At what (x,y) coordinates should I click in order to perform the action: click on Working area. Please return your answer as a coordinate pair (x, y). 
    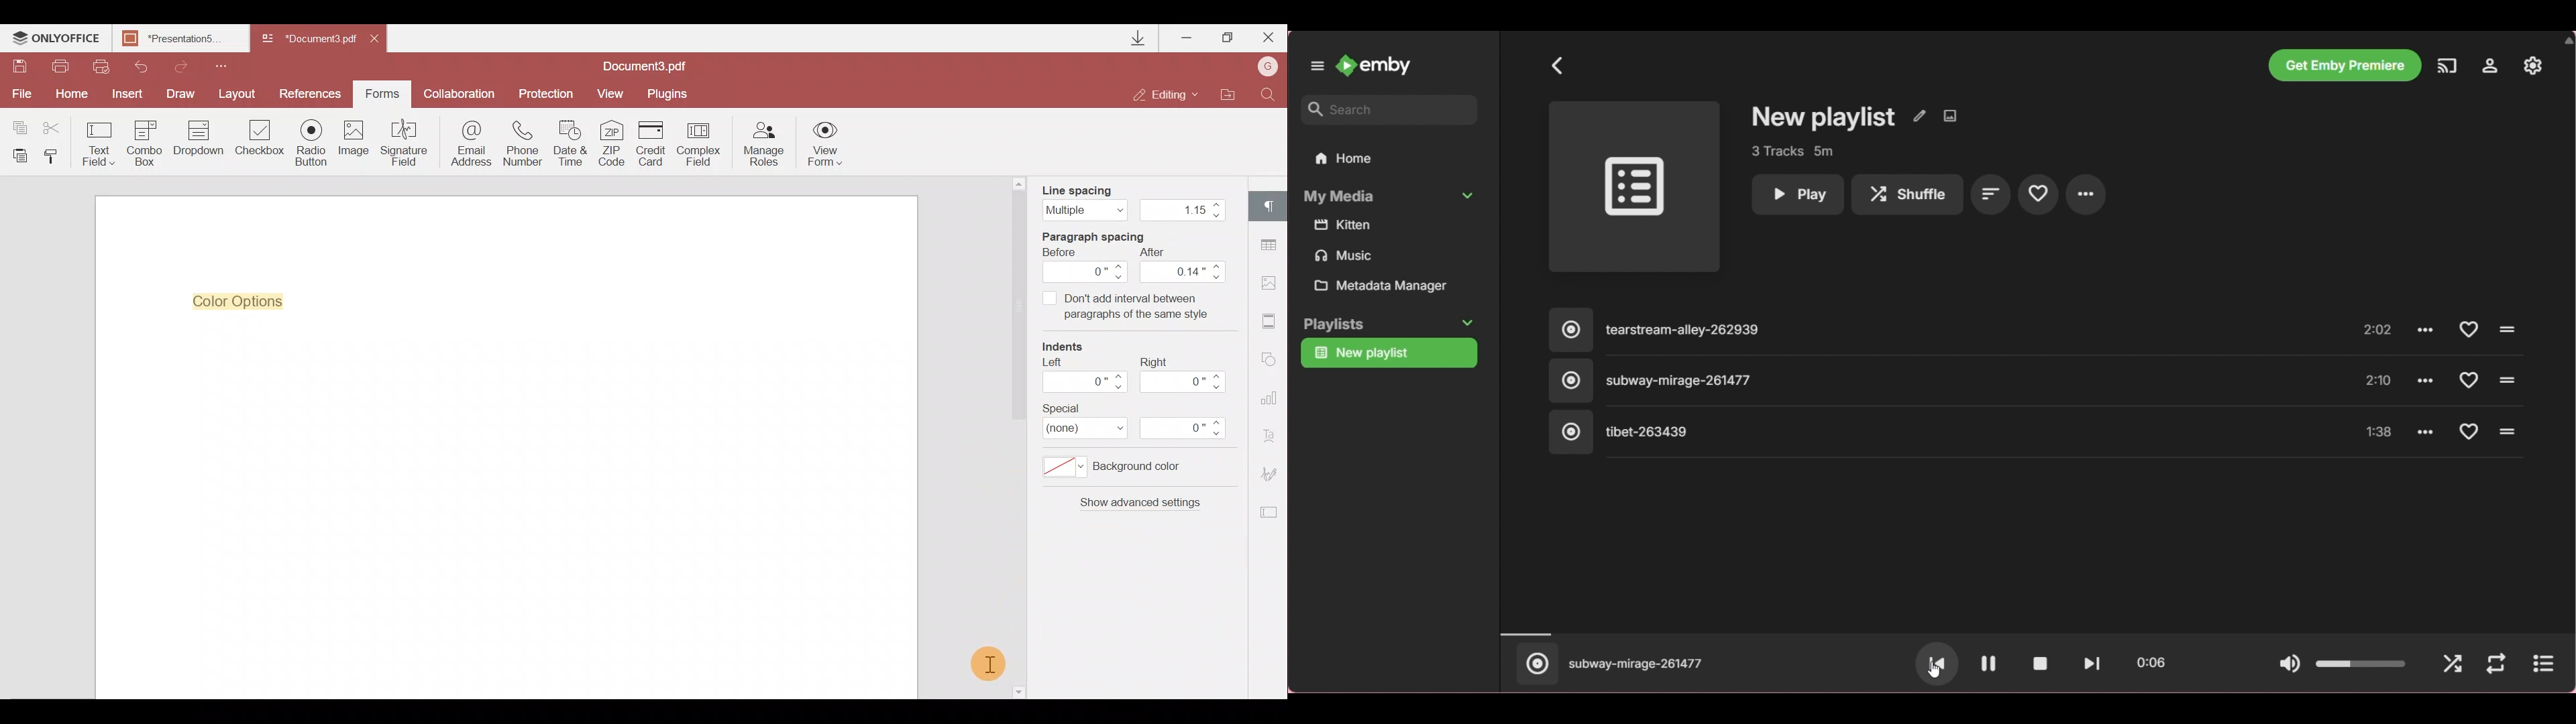
    Looking at the image, I should click on (504, 512).